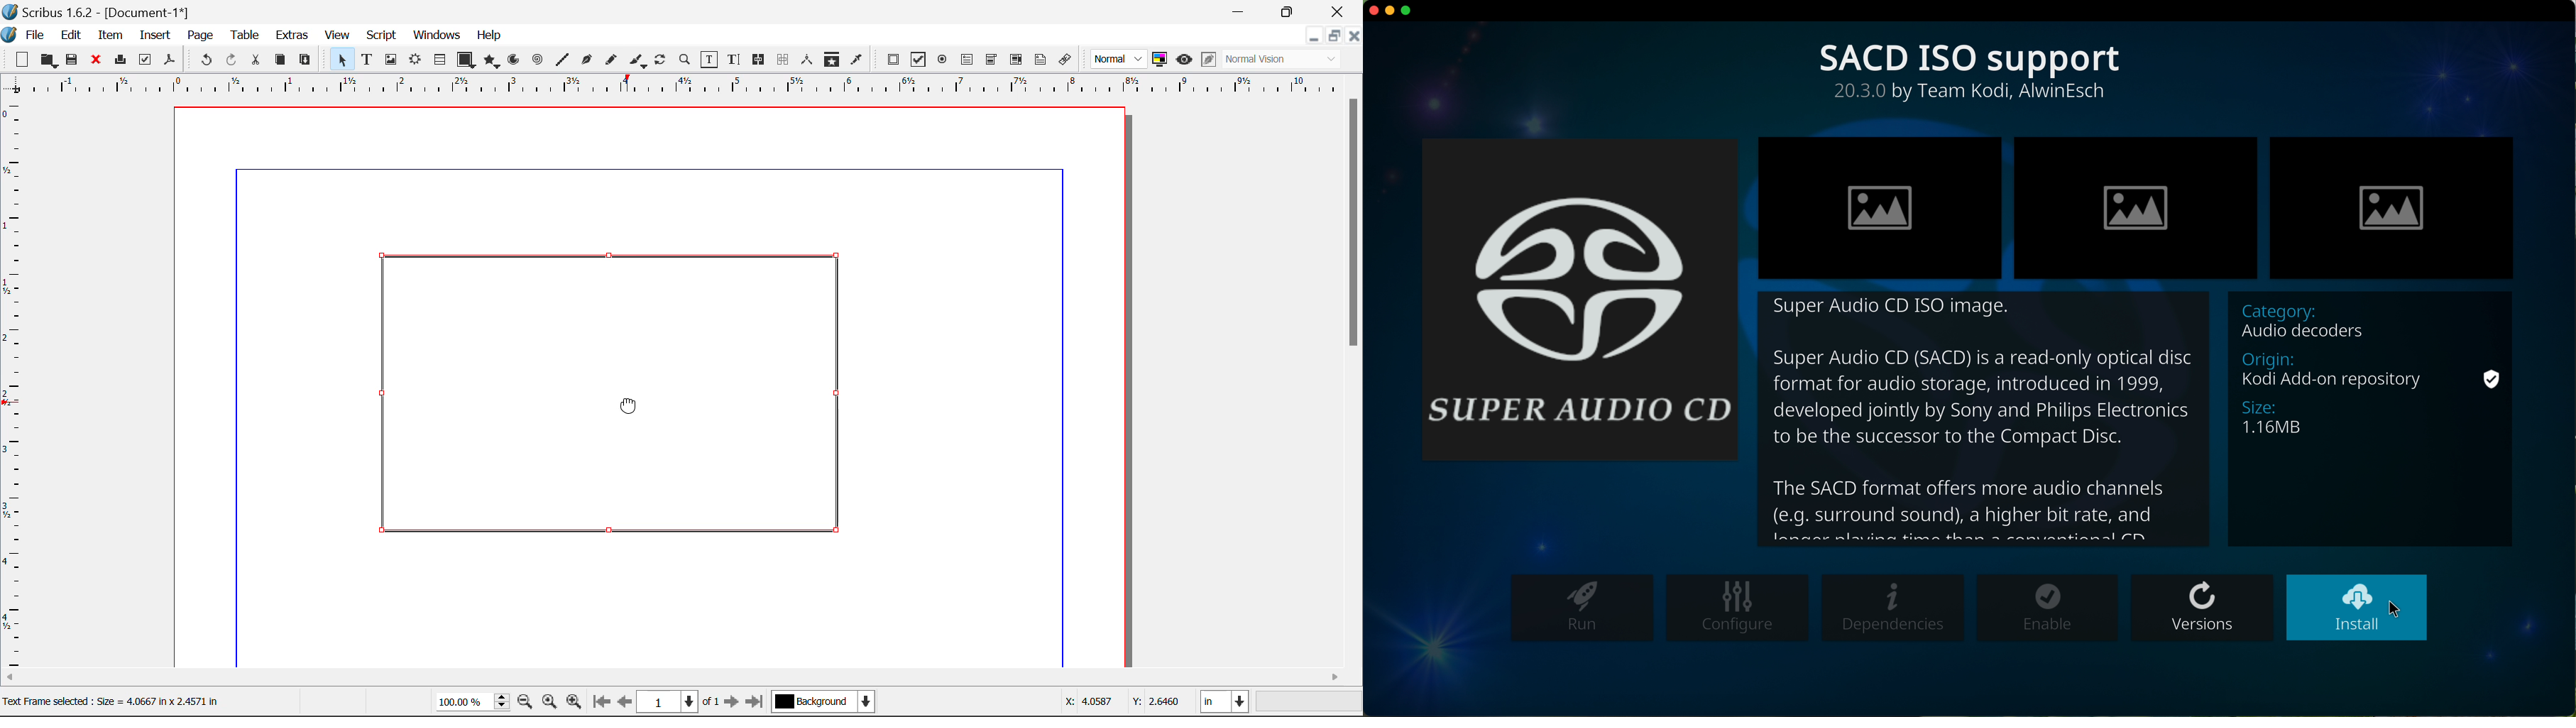  What do you see at coordinates (625, 409) in the screenshot?
I see `Cursor on Text Frame` at bounding box center [625, 409].